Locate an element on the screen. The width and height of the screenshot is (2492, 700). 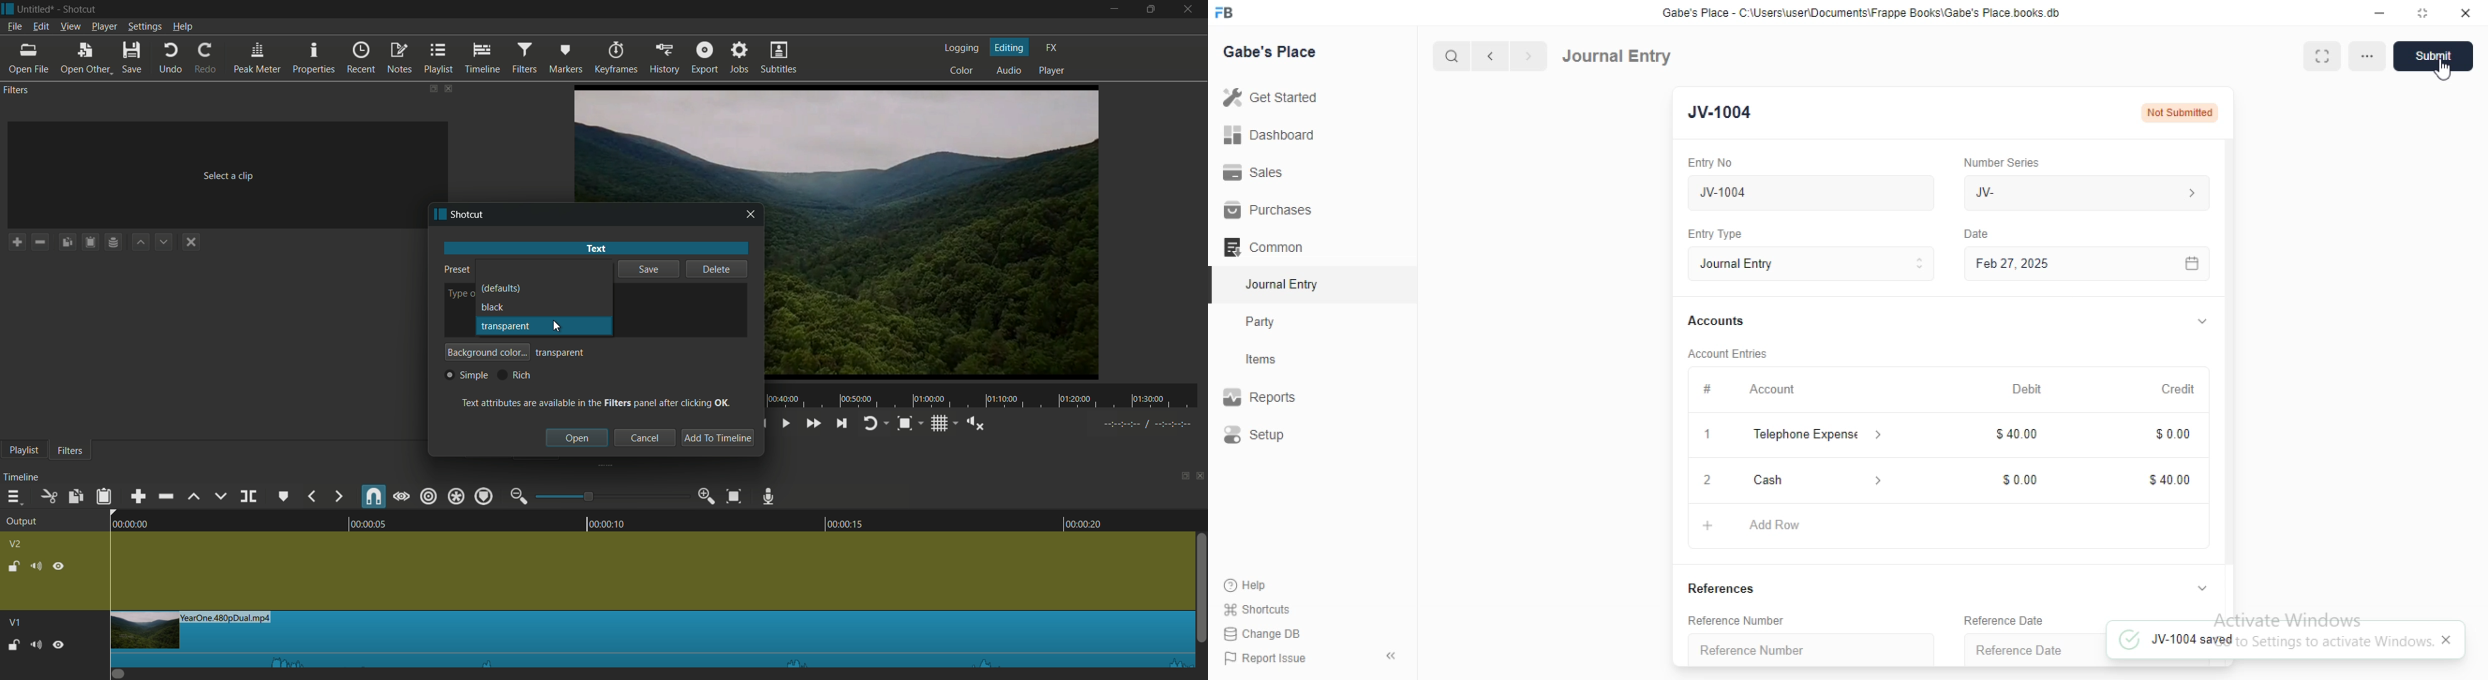
New entry is located at coordinates (1735, 114).